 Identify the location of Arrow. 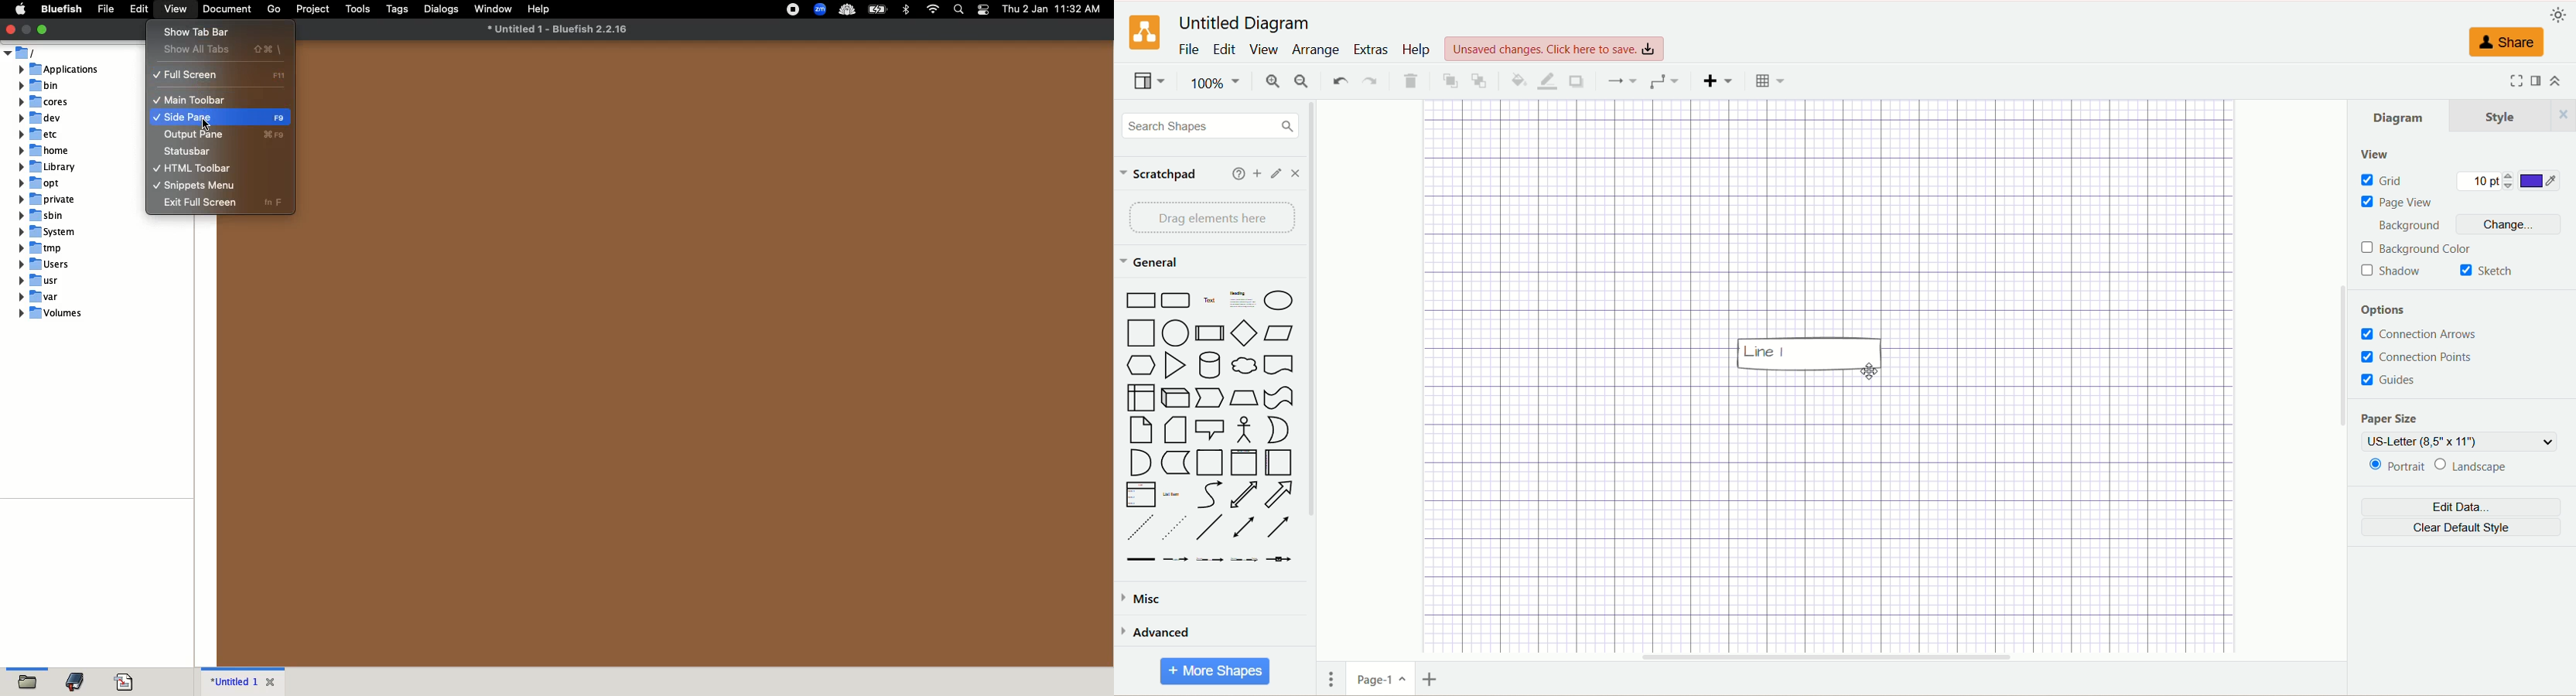
(1278, 495).